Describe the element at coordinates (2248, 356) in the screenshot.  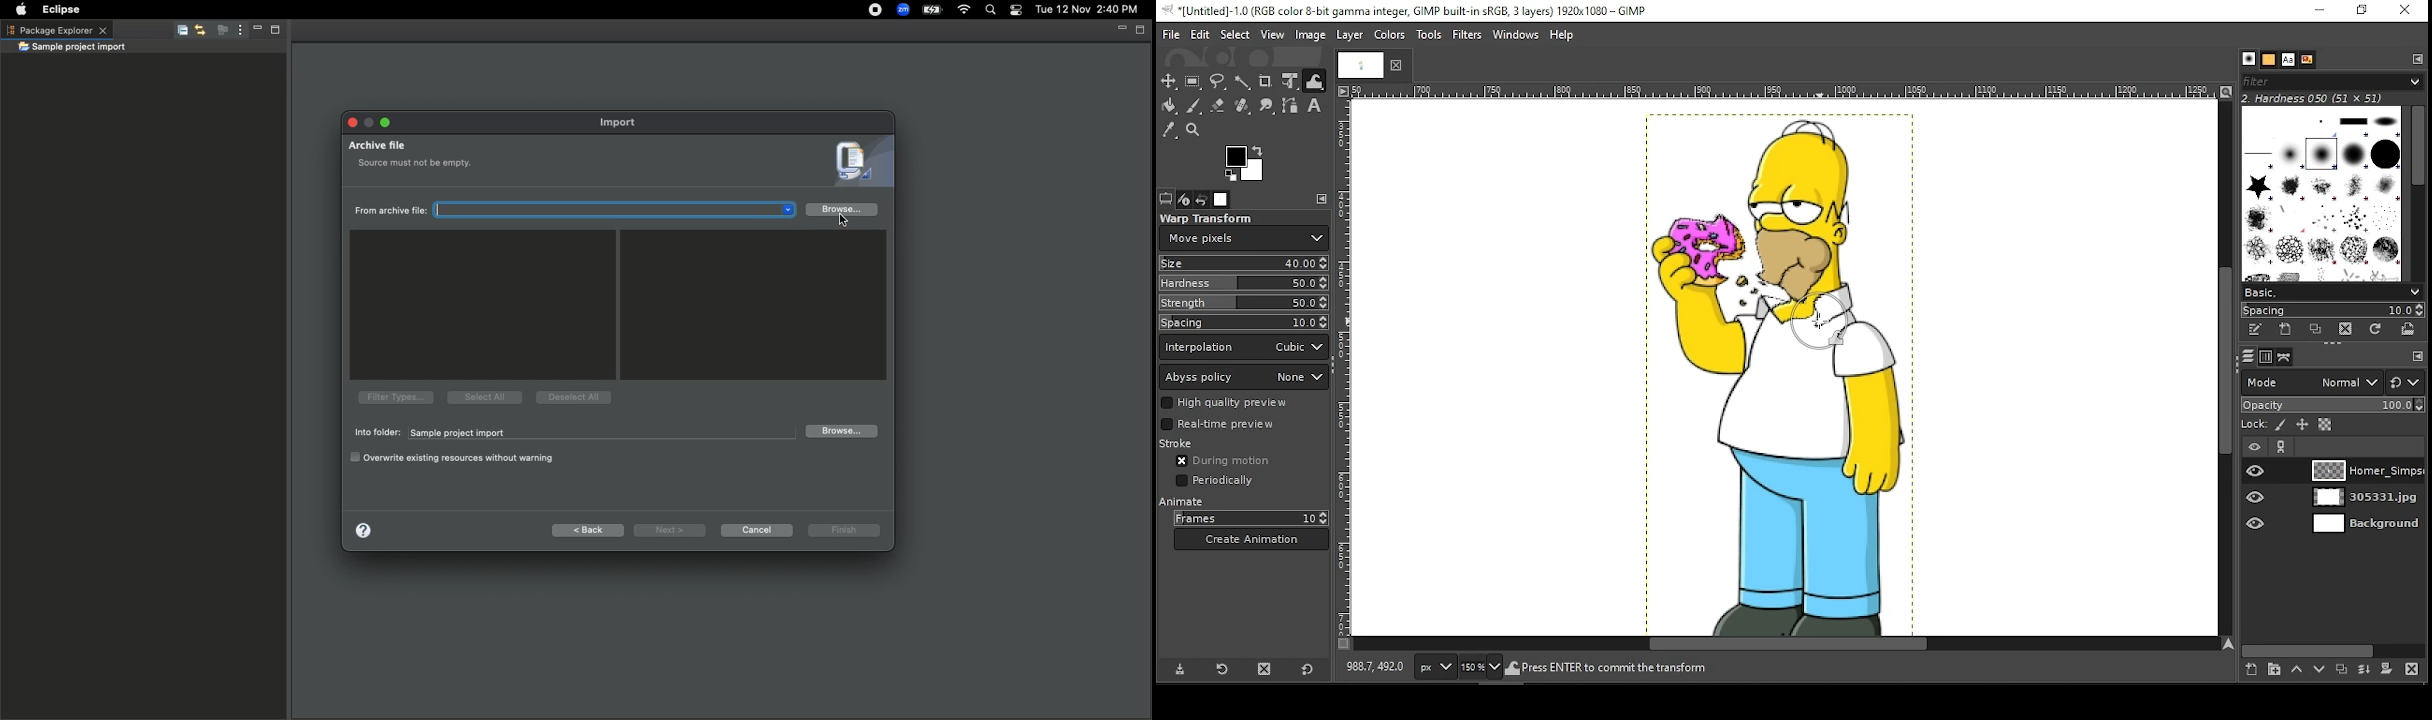
I see `layers` at that location.